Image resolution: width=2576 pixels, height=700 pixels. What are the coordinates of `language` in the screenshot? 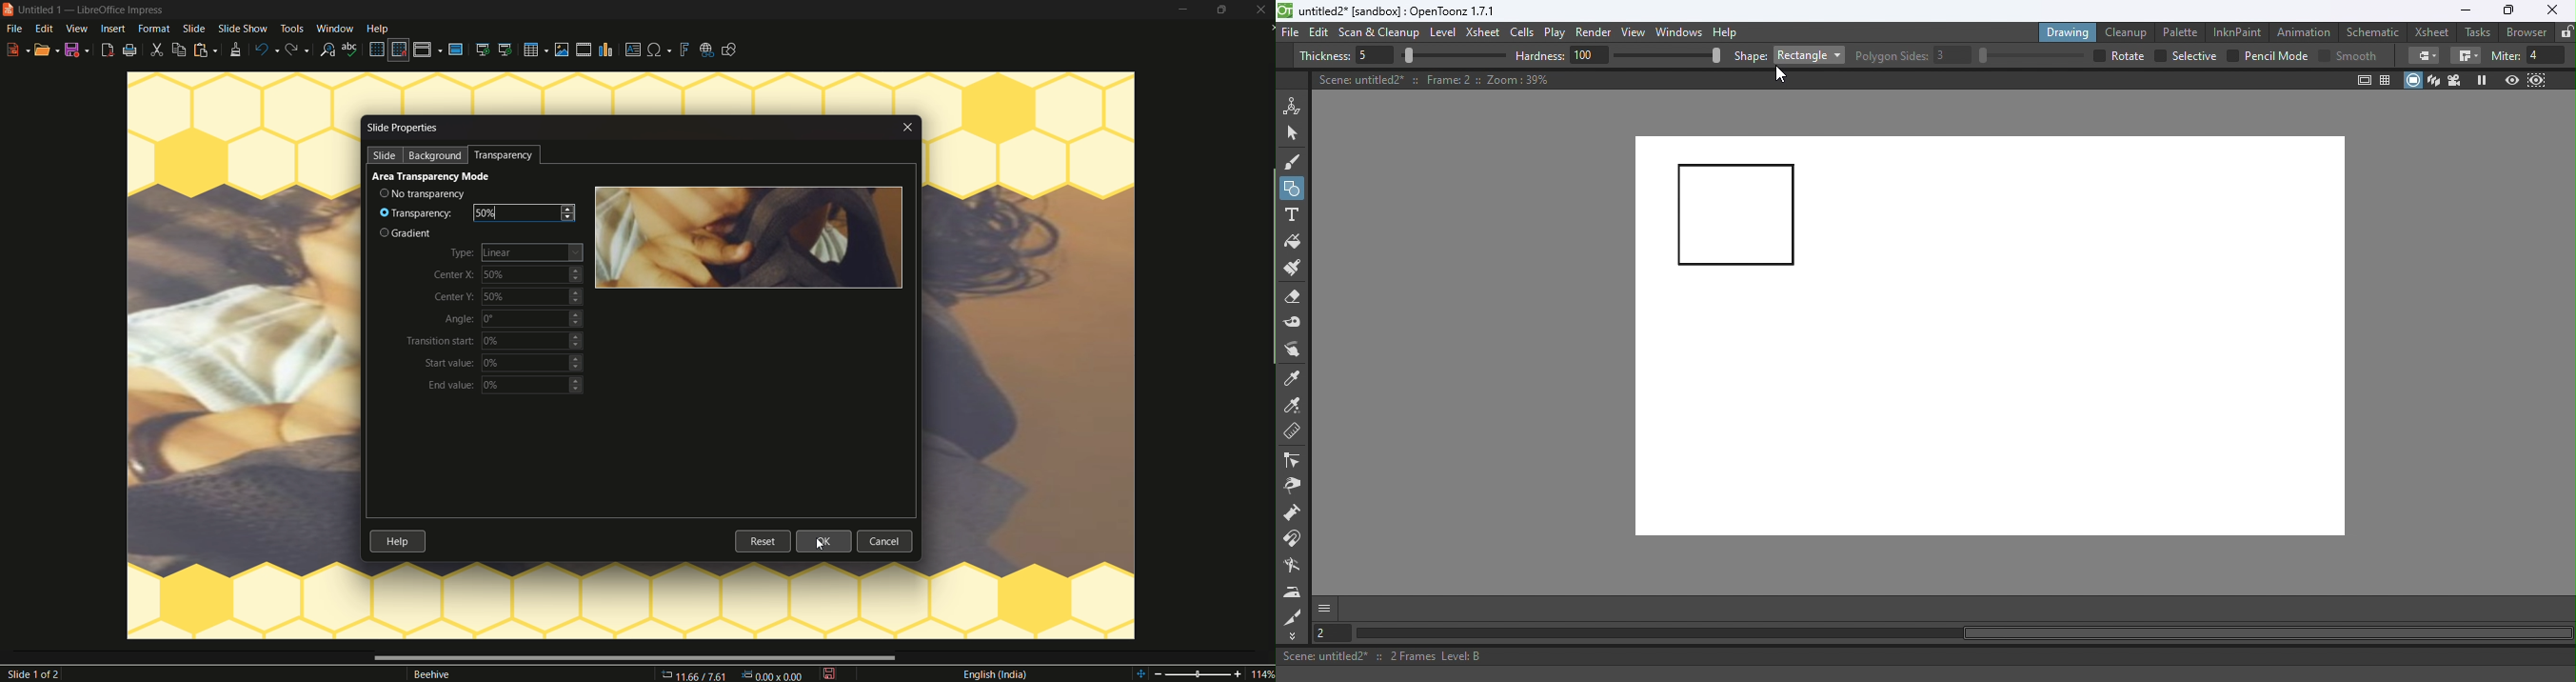 It's located at (995, 675).